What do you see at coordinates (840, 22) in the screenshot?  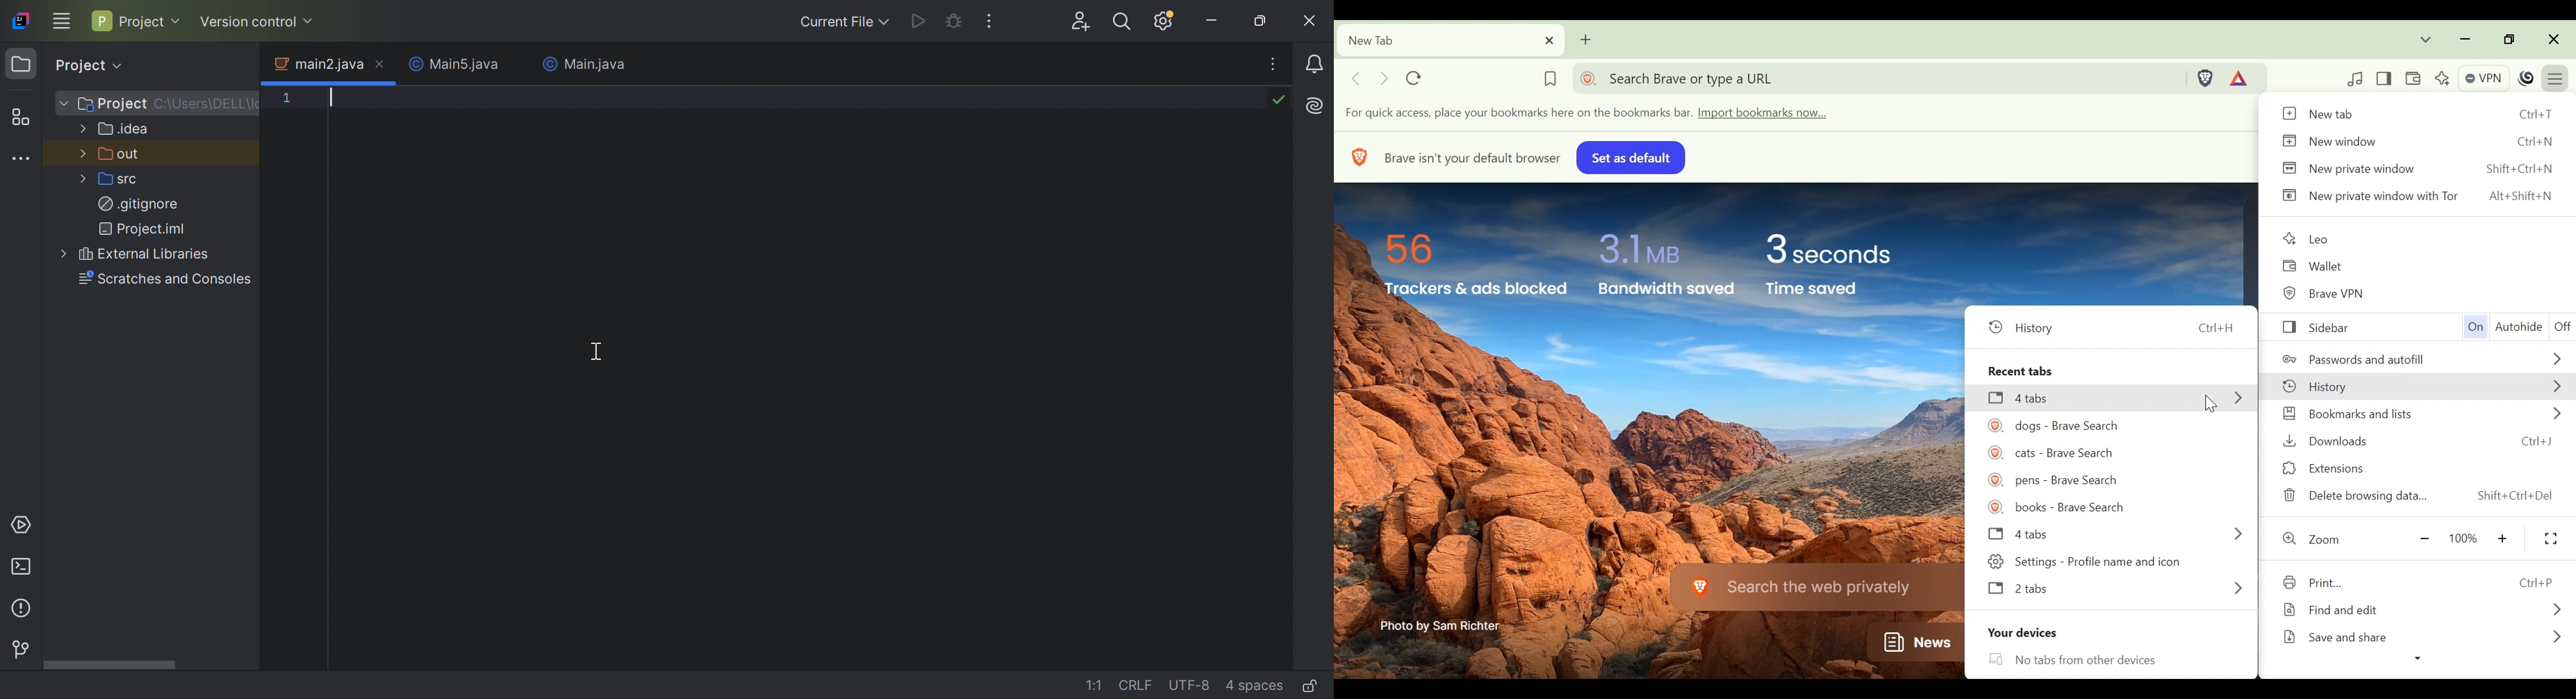 I see `Current file` at bounding box center [840, 22].